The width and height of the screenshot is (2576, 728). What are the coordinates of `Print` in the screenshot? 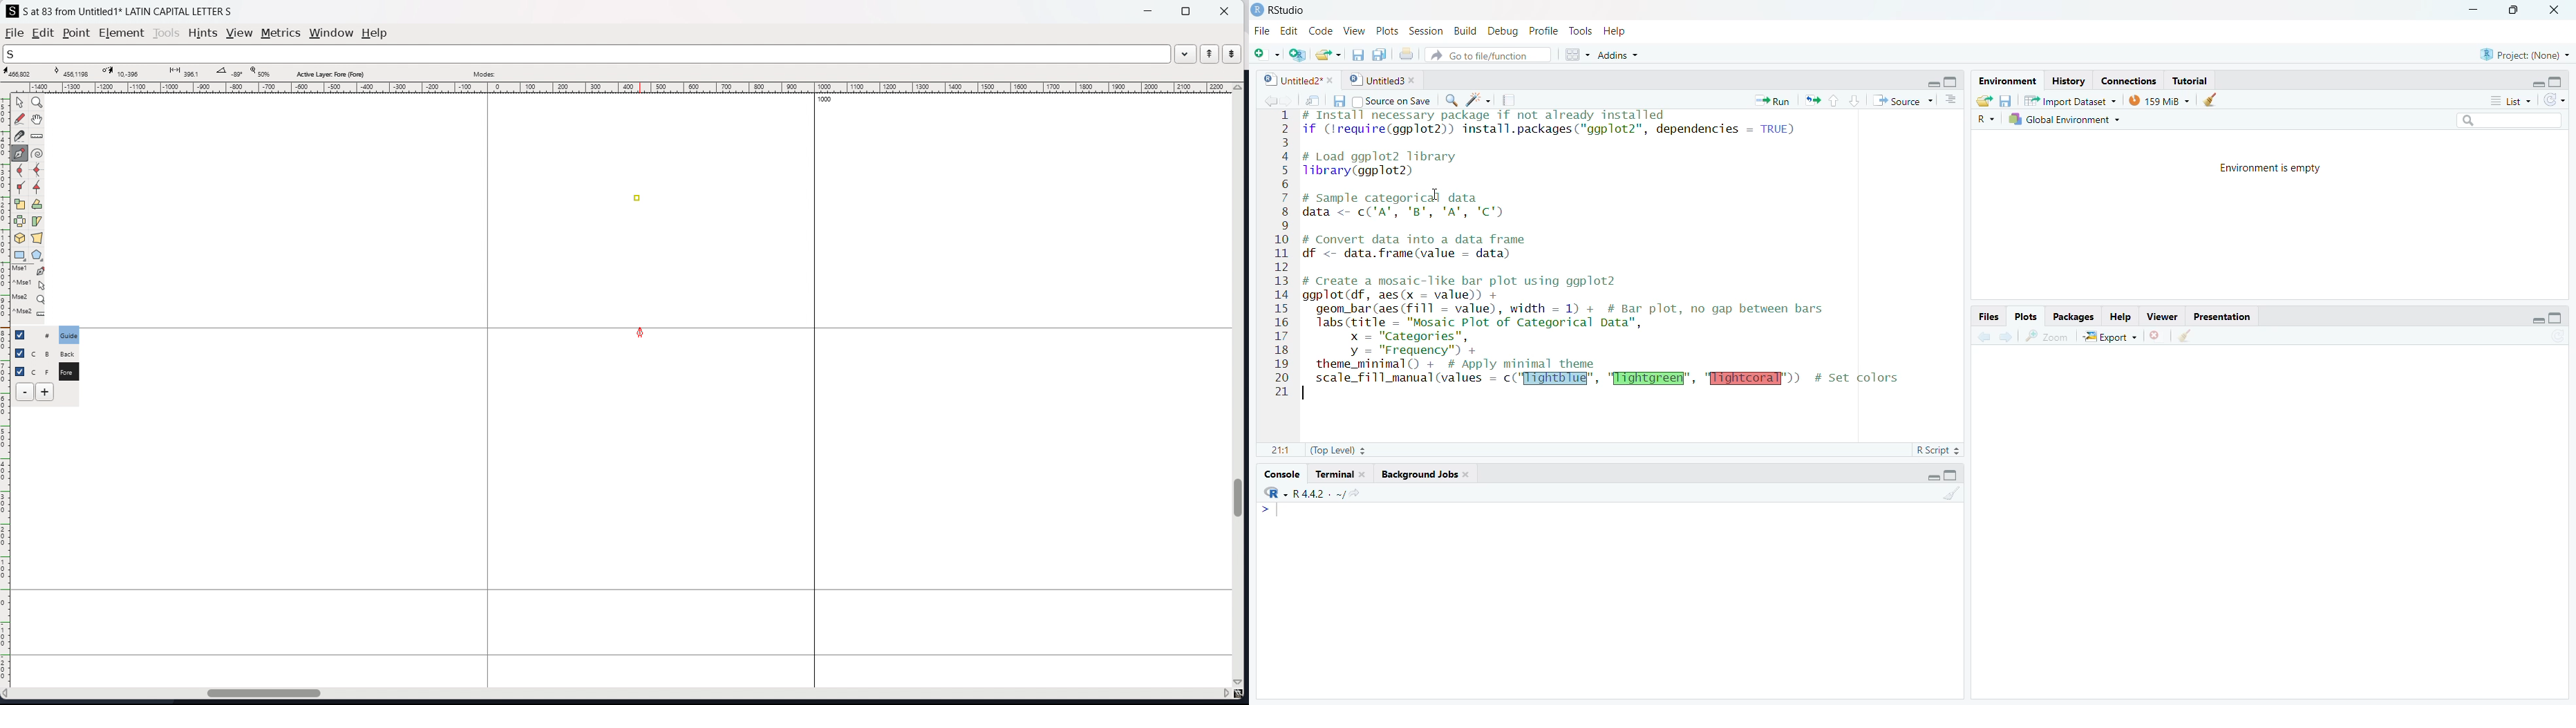 It's located at (1407, 55).